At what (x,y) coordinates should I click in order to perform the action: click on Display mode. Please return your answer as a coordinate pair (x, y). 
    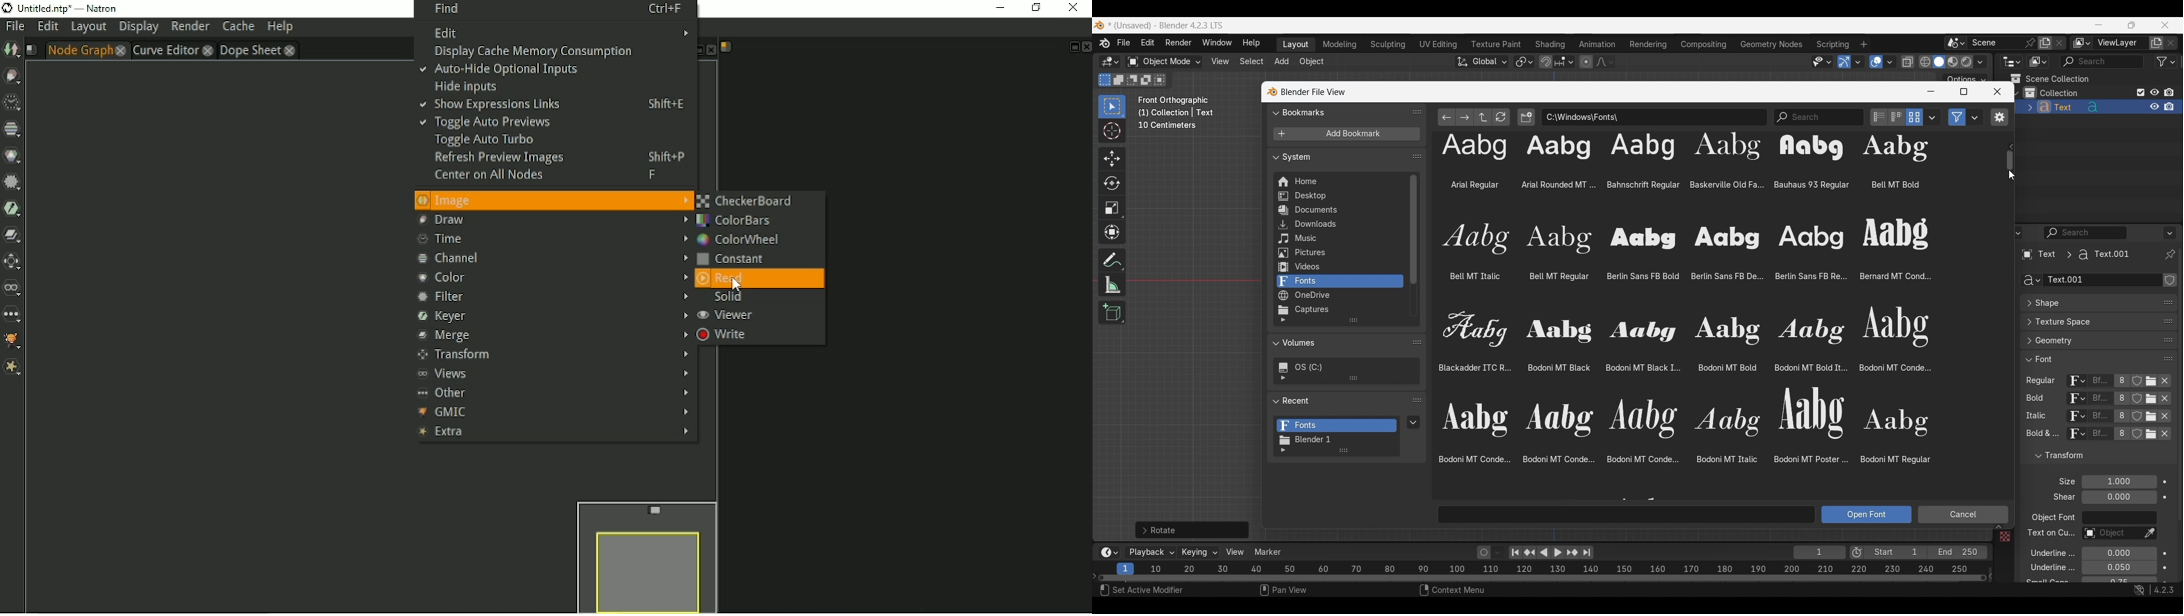
    Looking at the image, I should click on (2038, 62).